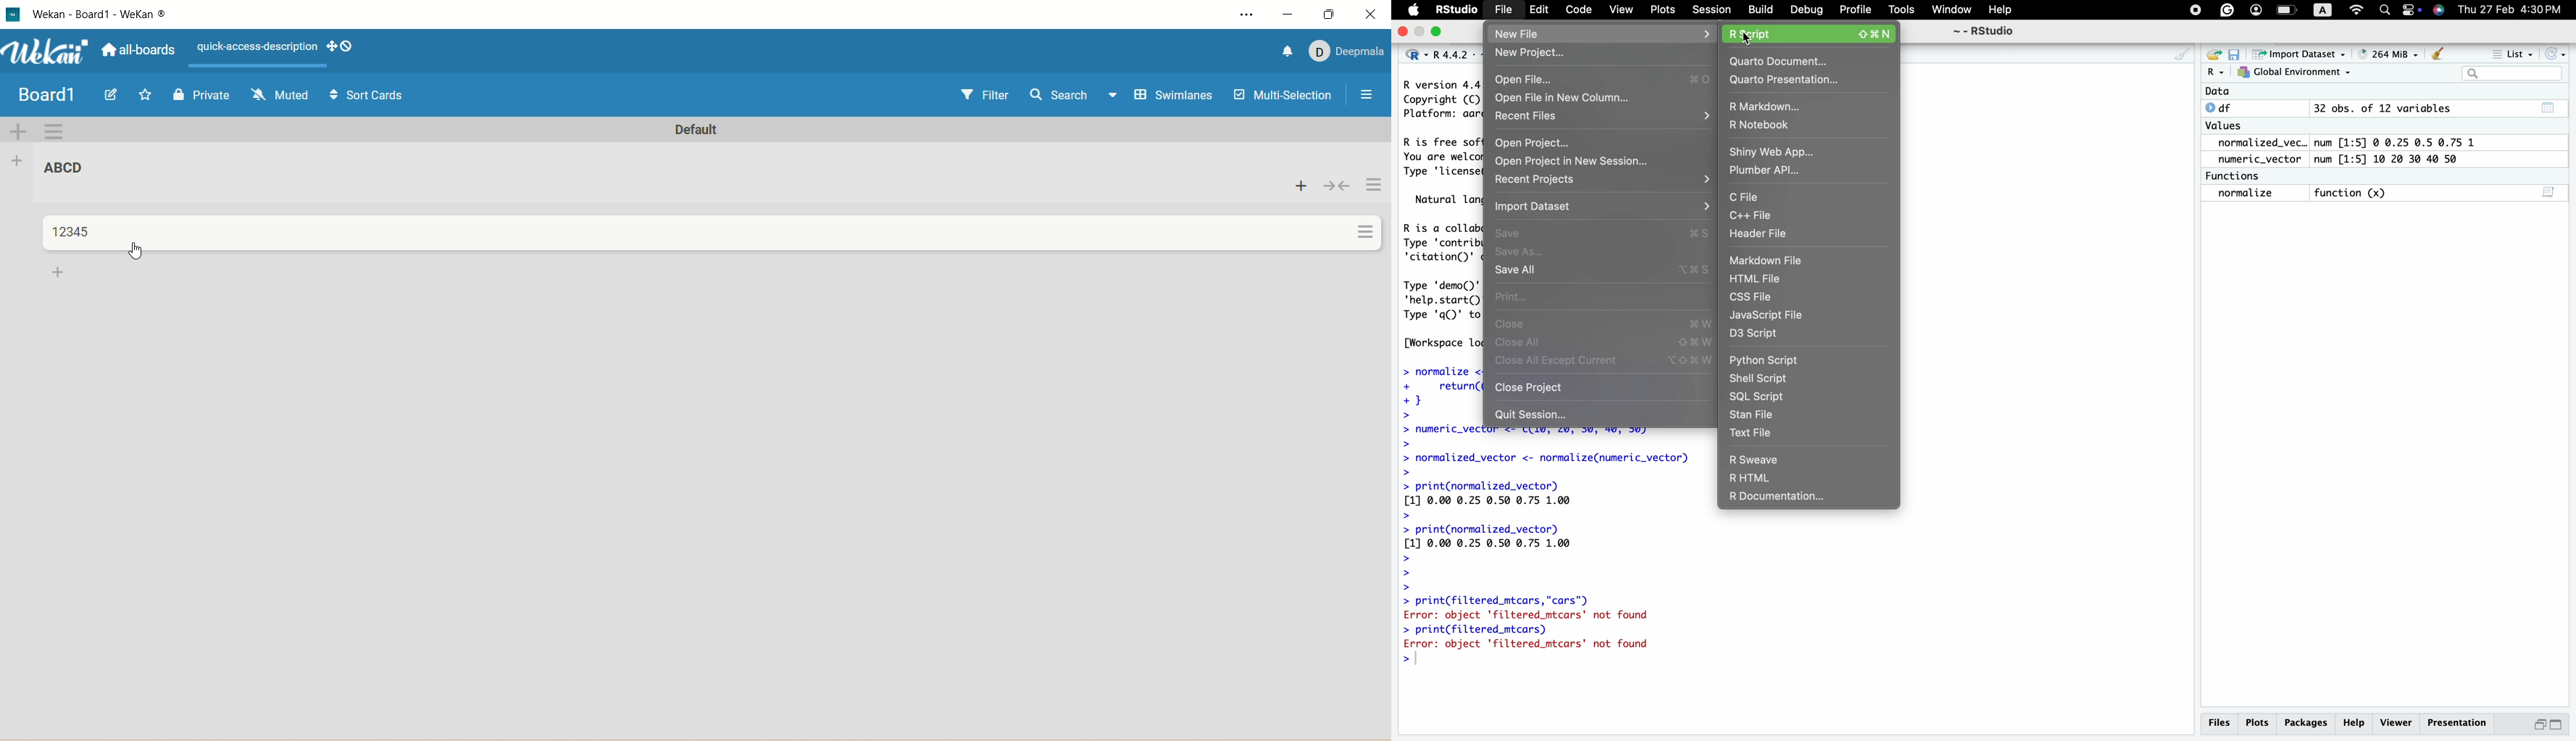  What do you see at coordinates (1440, 32) in the screenshot?
I see `maximize` at bounding box center [1440, 32].